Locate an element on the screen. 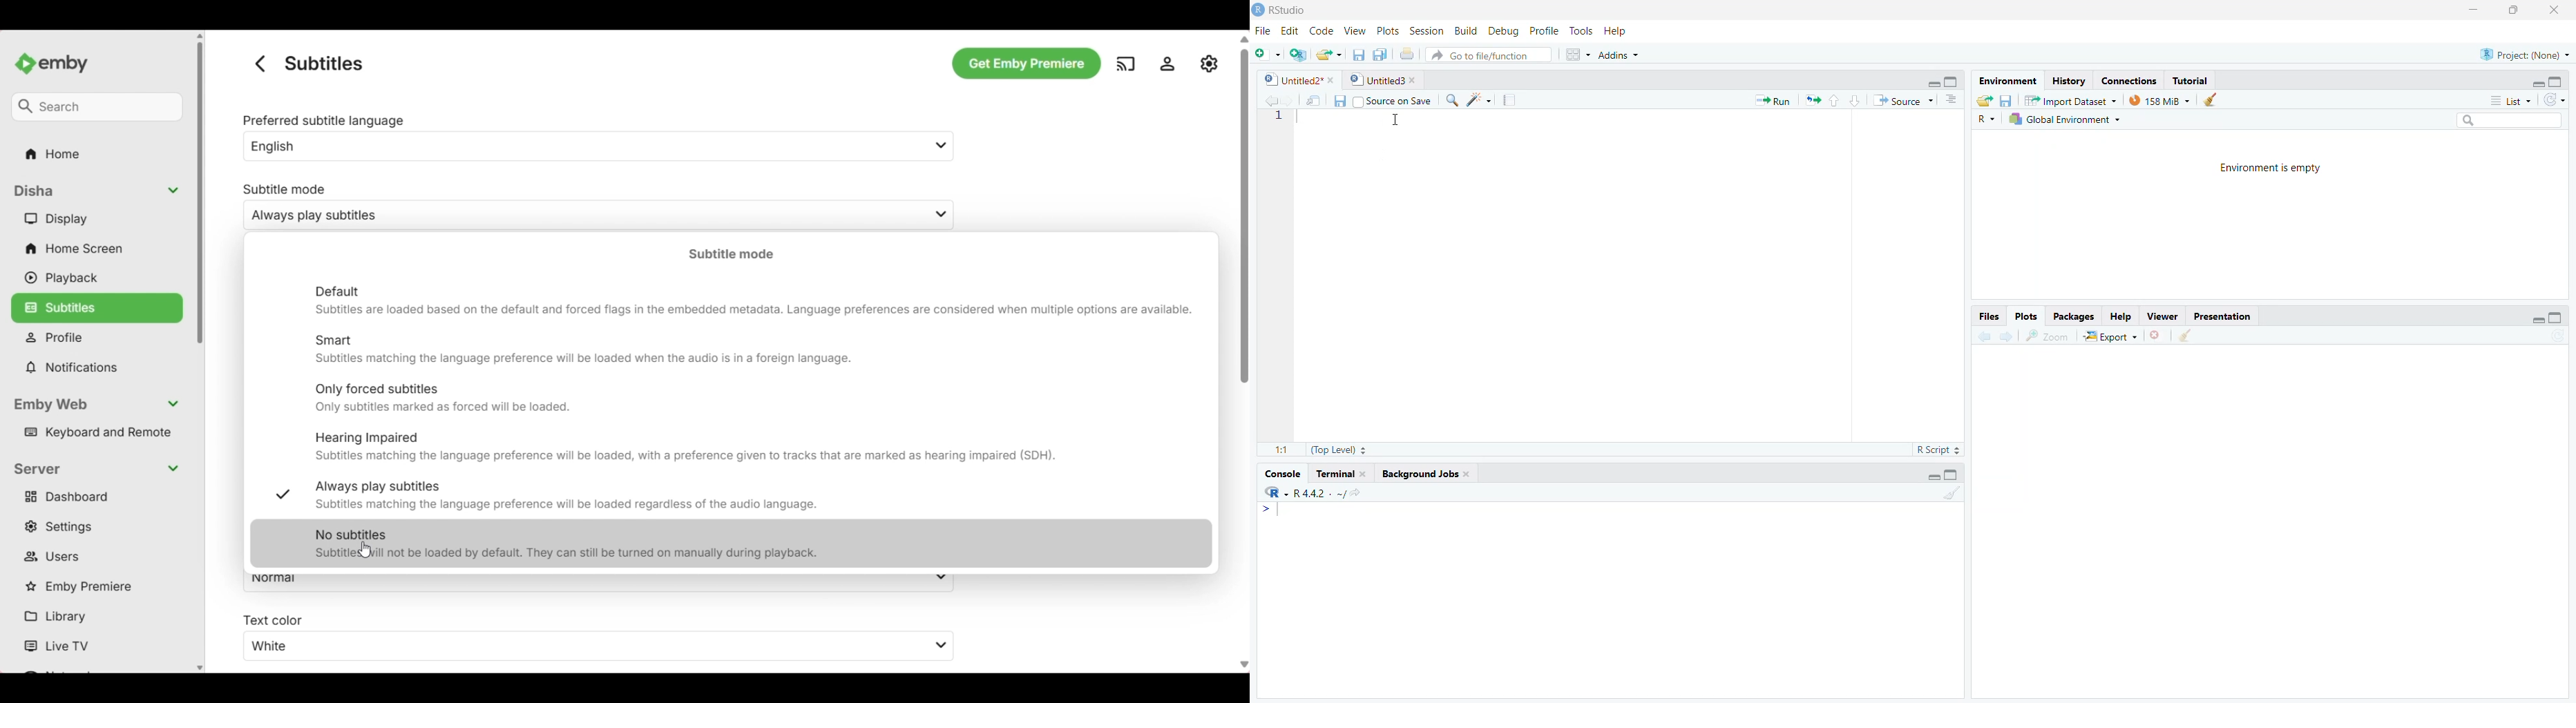 The image size is (2576, 728). Session is located at coordinates (1427, 29).